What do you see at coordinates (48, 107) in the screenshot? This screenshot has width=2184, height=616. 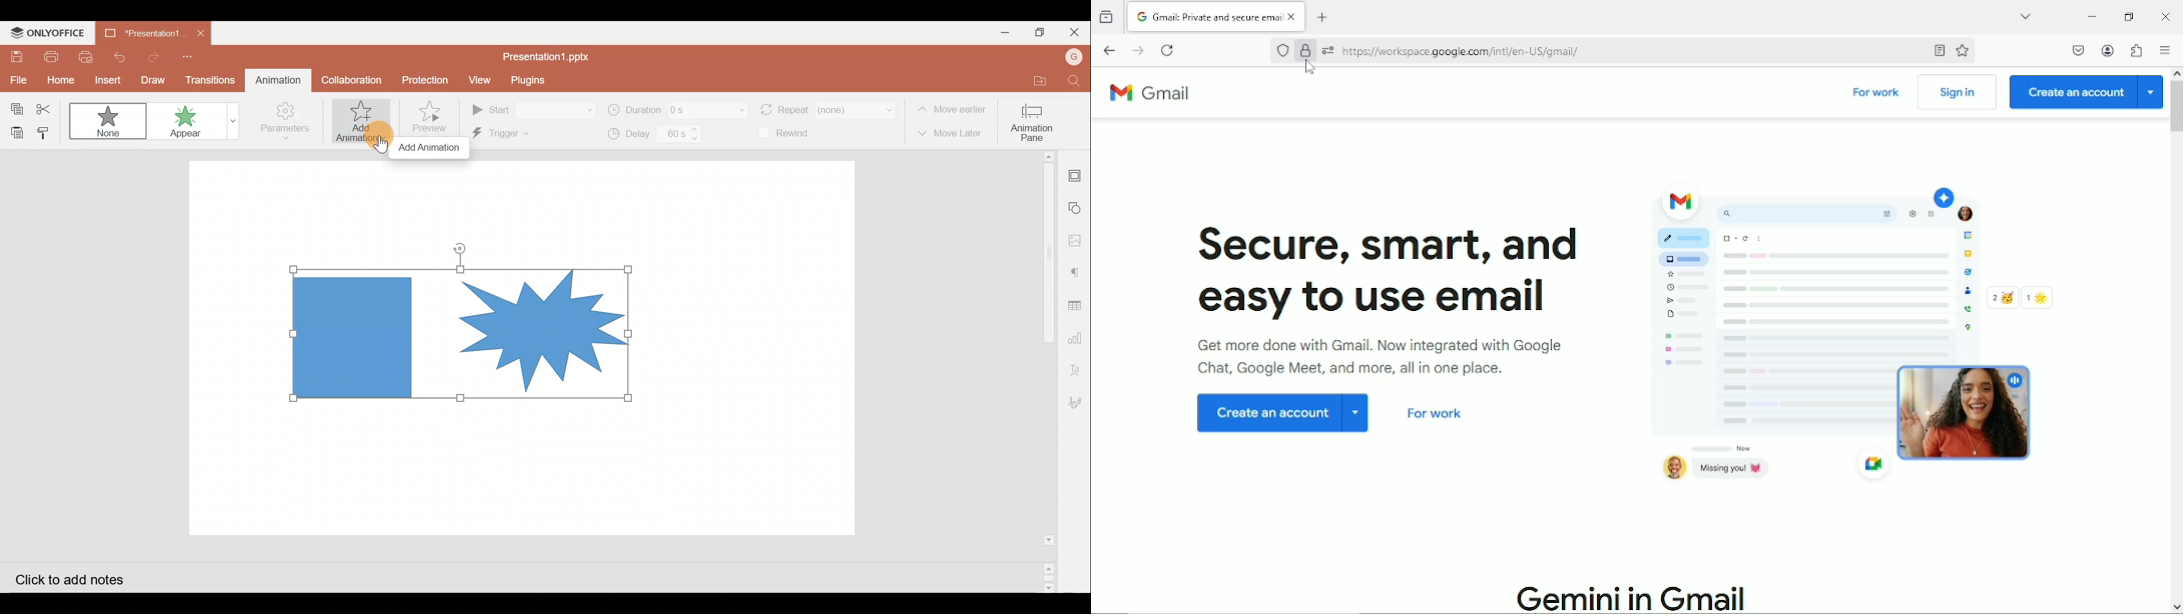 I see `Cut` at bounding box center [48, 107].